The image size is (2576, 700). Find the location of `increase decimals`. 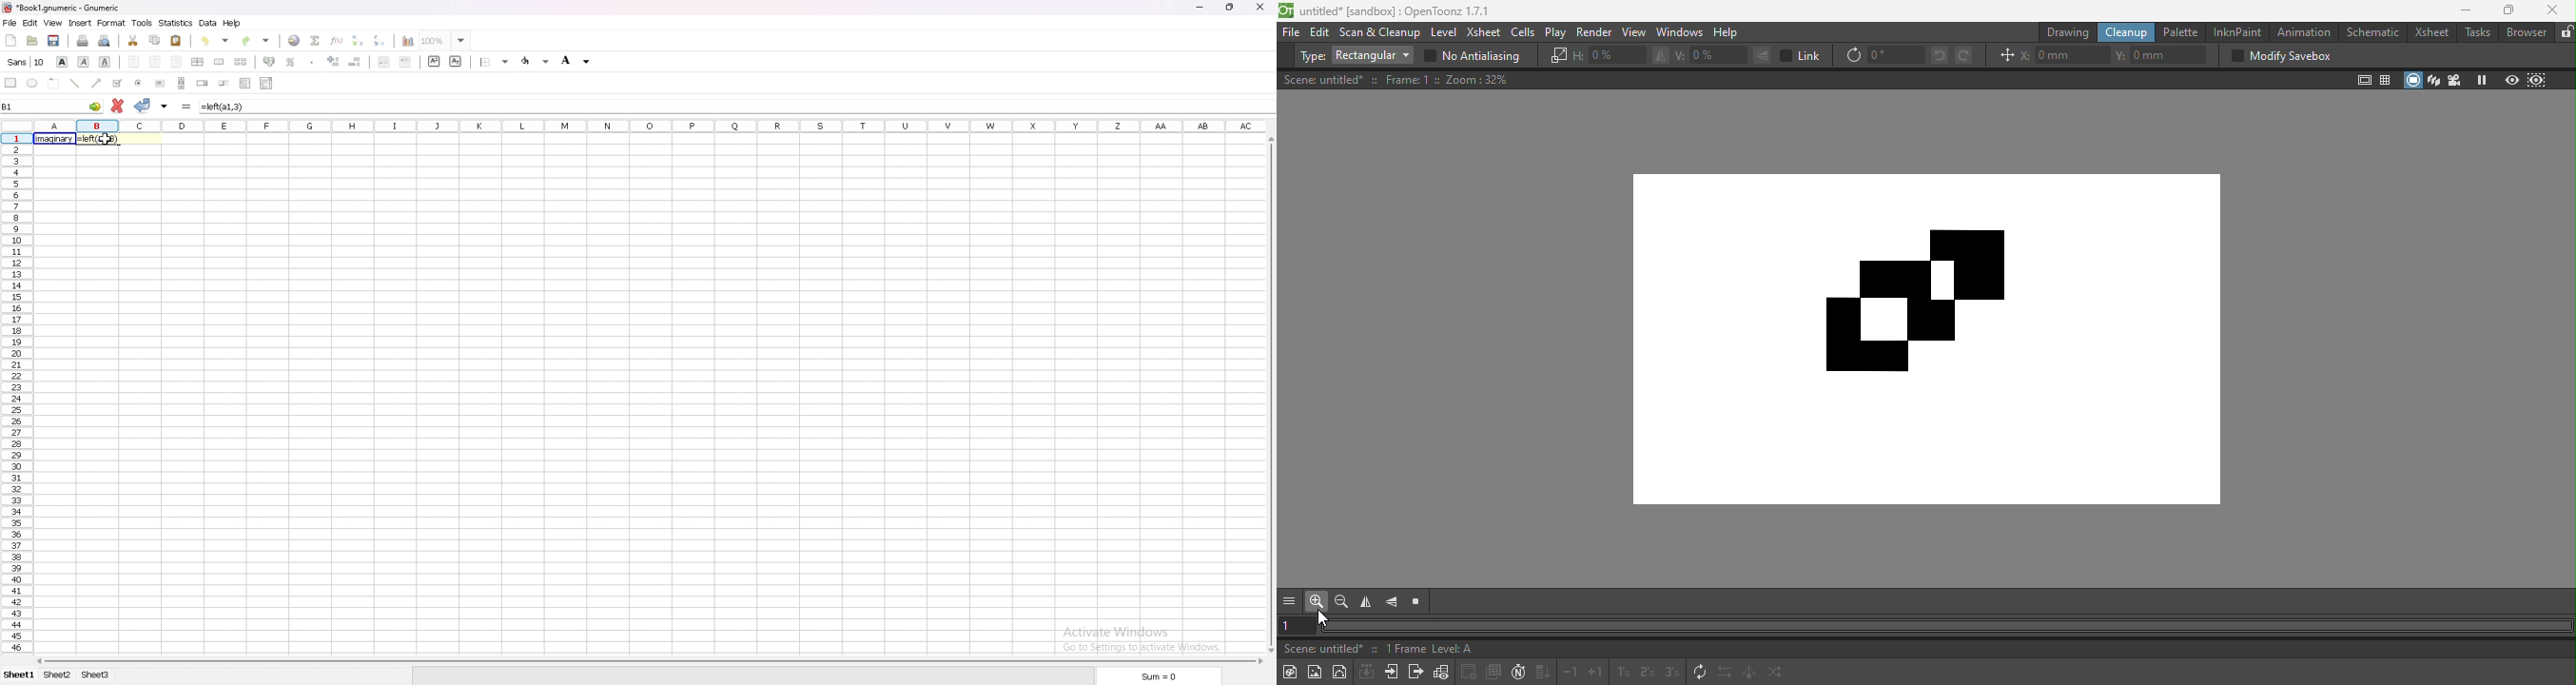

increase decimals is located at coordinates (334, 61).